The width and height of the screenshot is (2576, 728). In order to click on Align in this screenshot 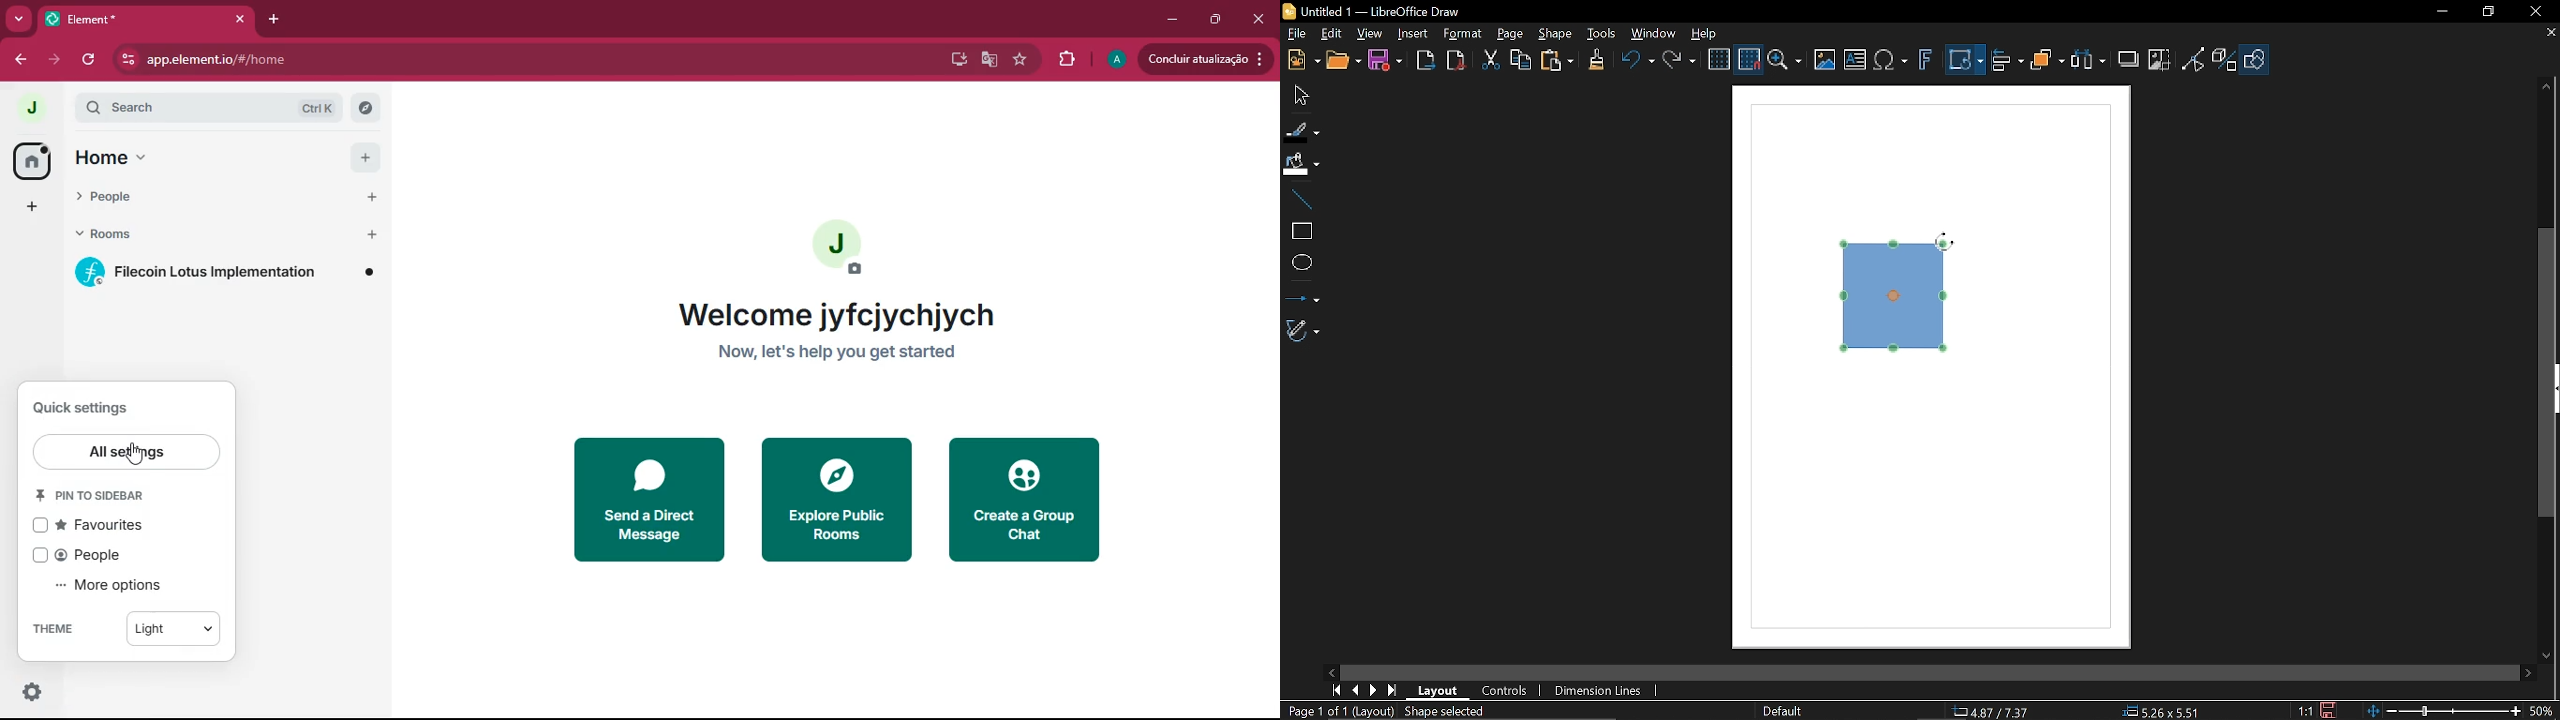, I will do `click(2007, 60)`.